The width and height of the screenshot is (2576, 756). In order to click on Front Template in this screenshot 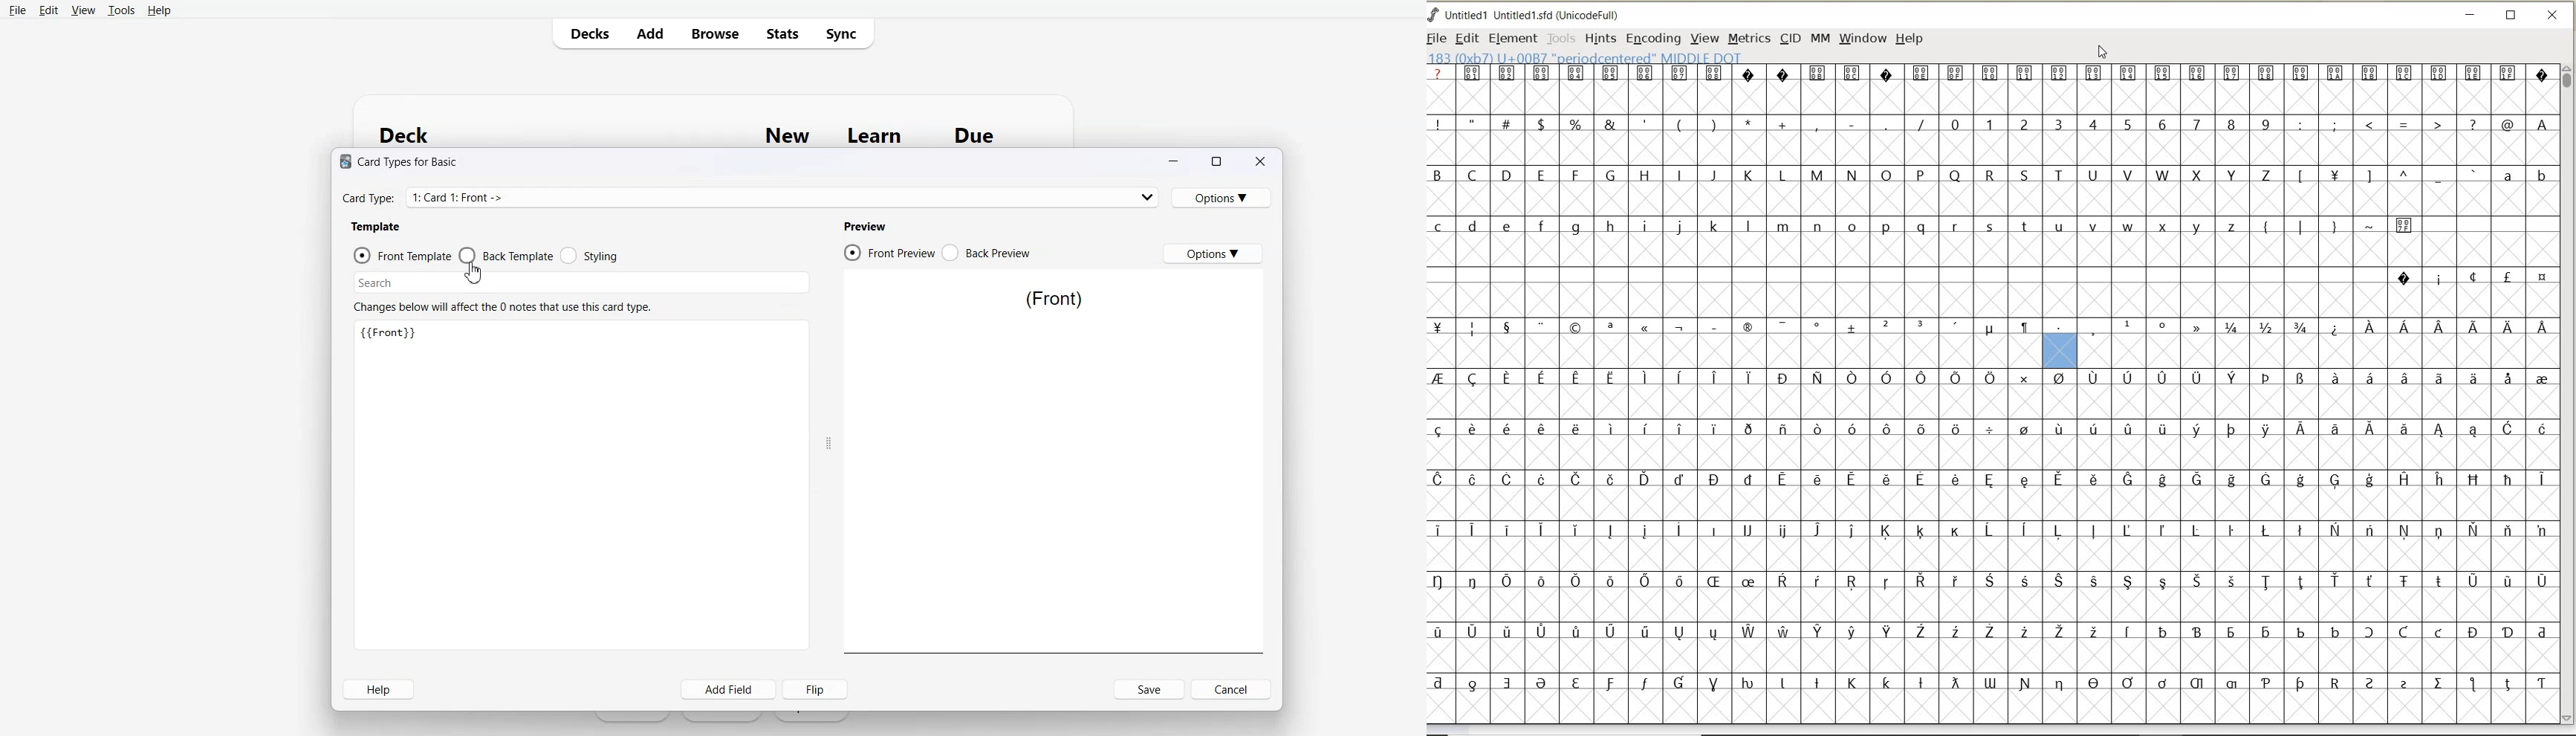, I will do `click(404, 255)`.